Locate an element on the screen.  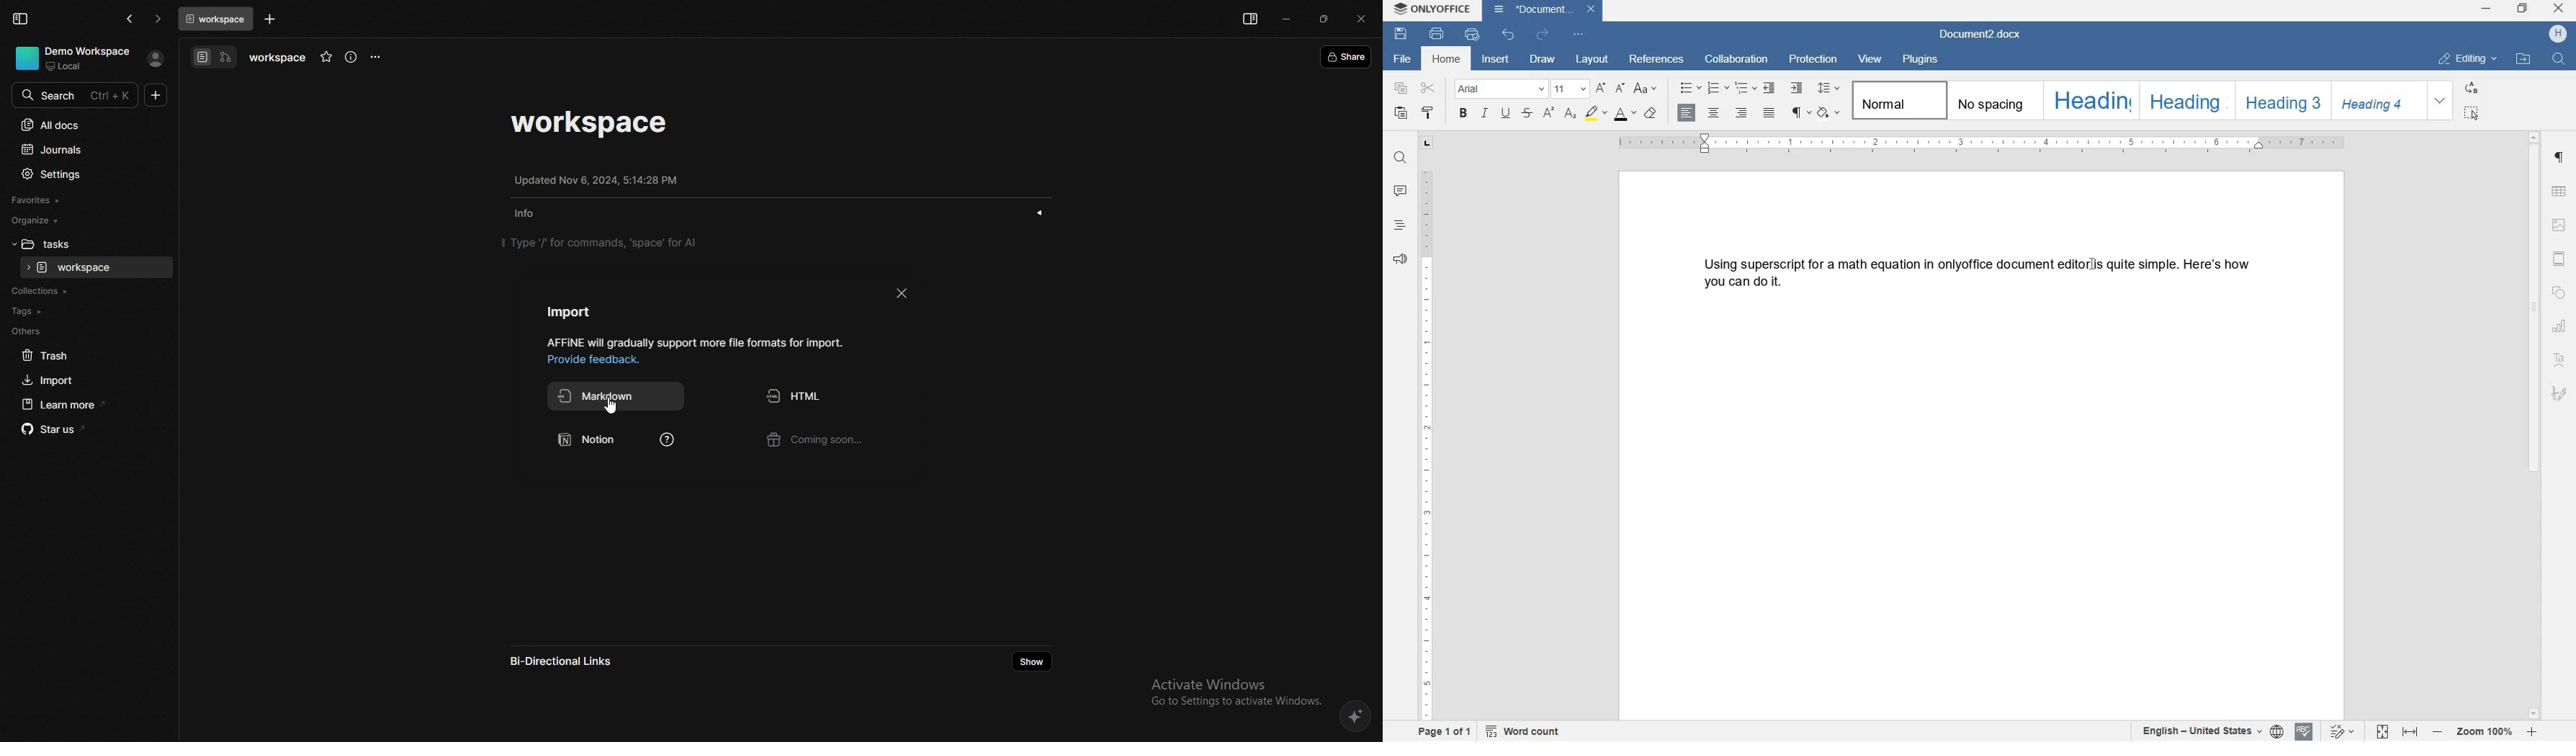
paragraph line spacing is located at coordinates (1828, 87).